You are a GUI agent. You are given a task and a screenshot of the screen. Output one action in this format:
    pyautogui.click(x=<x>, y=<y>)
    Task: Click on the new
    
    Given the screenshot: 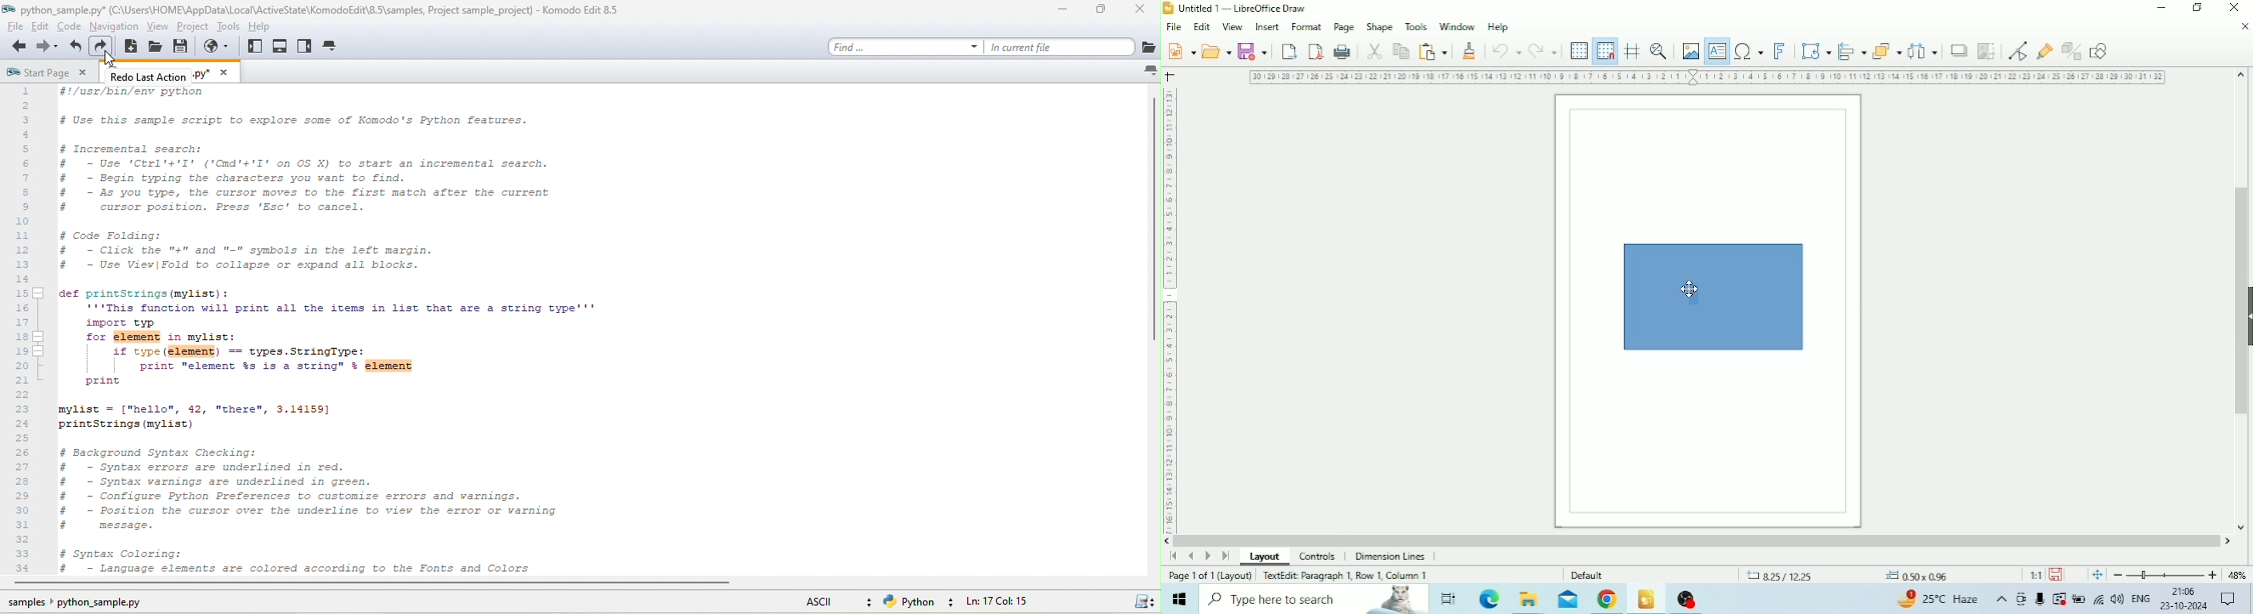 What is the action you would take?
    pyautogui.click(x=131, y=47)
    